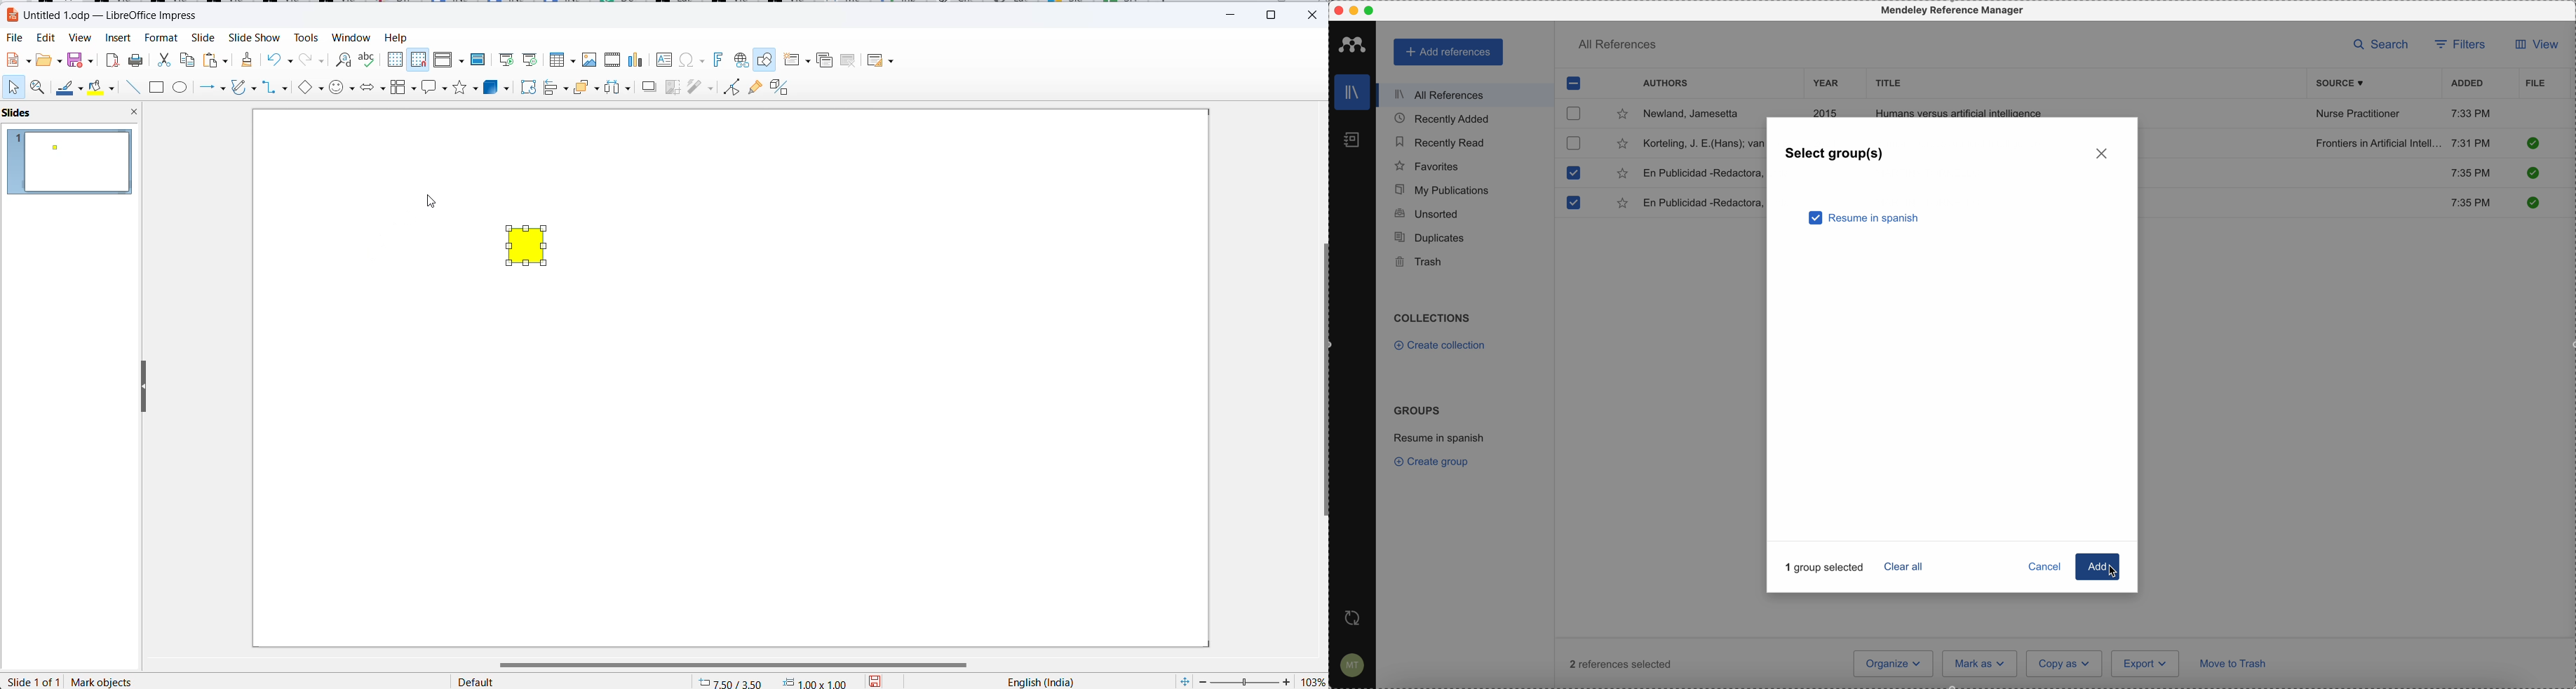 This screenshot has height=700, width=2576. Describe the element at coordinates (591, 60) in the screenshot. I see `Insert image` at that location.